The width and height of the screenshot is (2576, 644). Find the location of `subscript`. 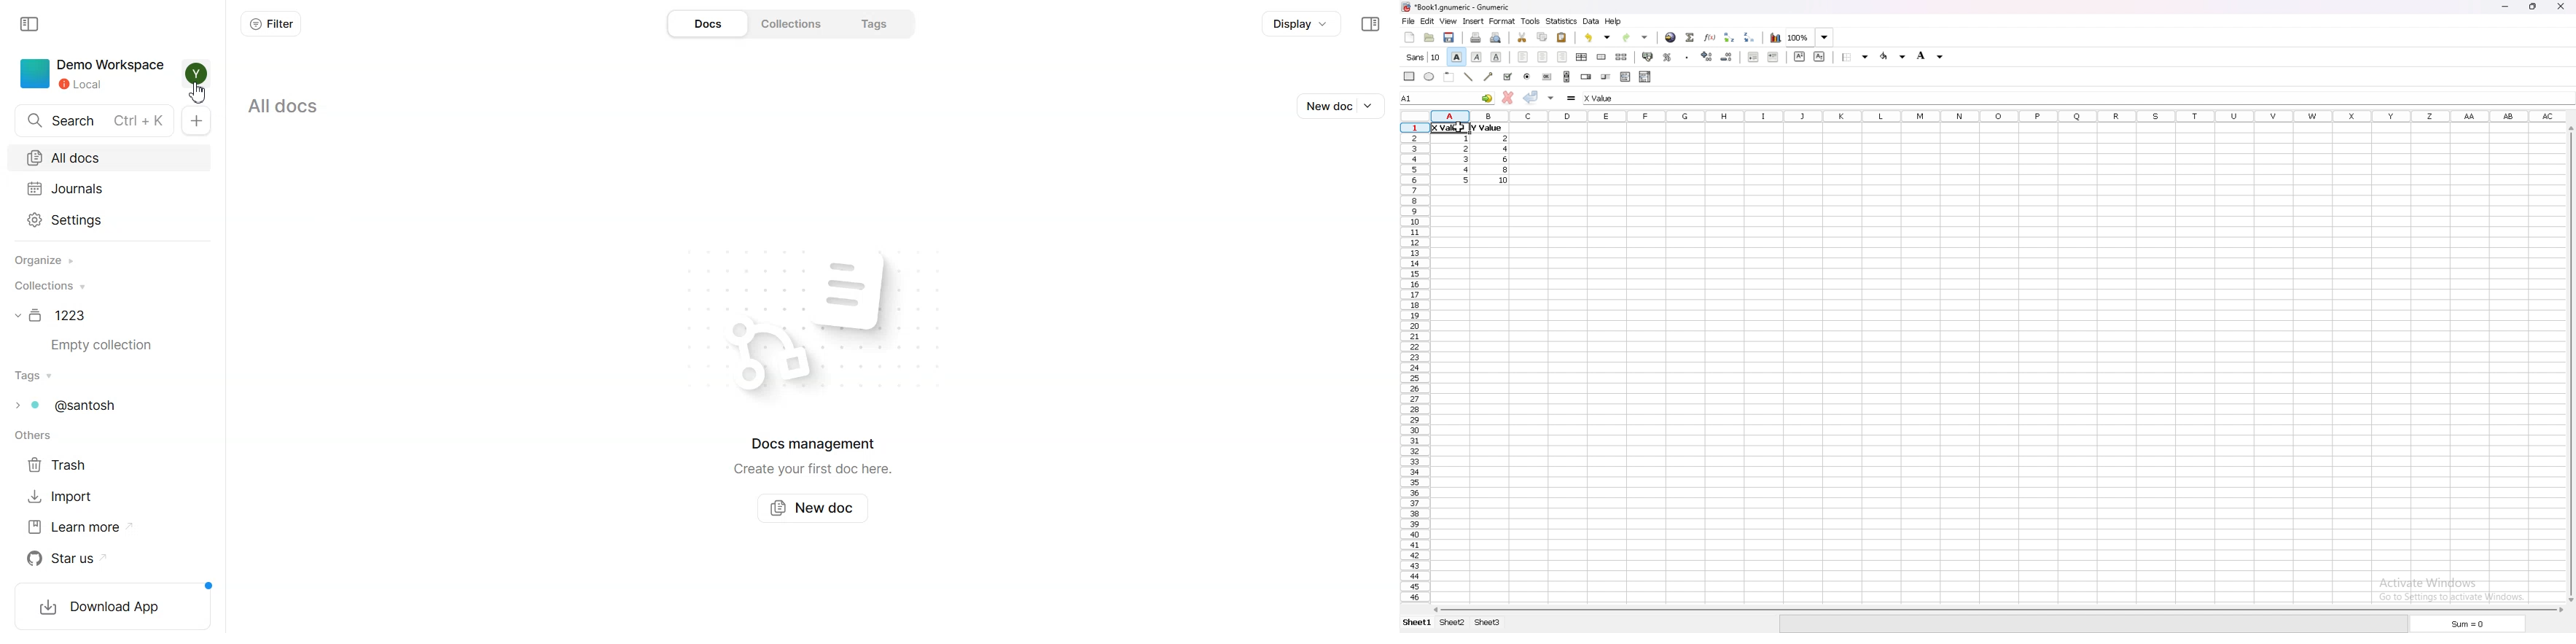

subscript is located at coordinates (1820, 56).